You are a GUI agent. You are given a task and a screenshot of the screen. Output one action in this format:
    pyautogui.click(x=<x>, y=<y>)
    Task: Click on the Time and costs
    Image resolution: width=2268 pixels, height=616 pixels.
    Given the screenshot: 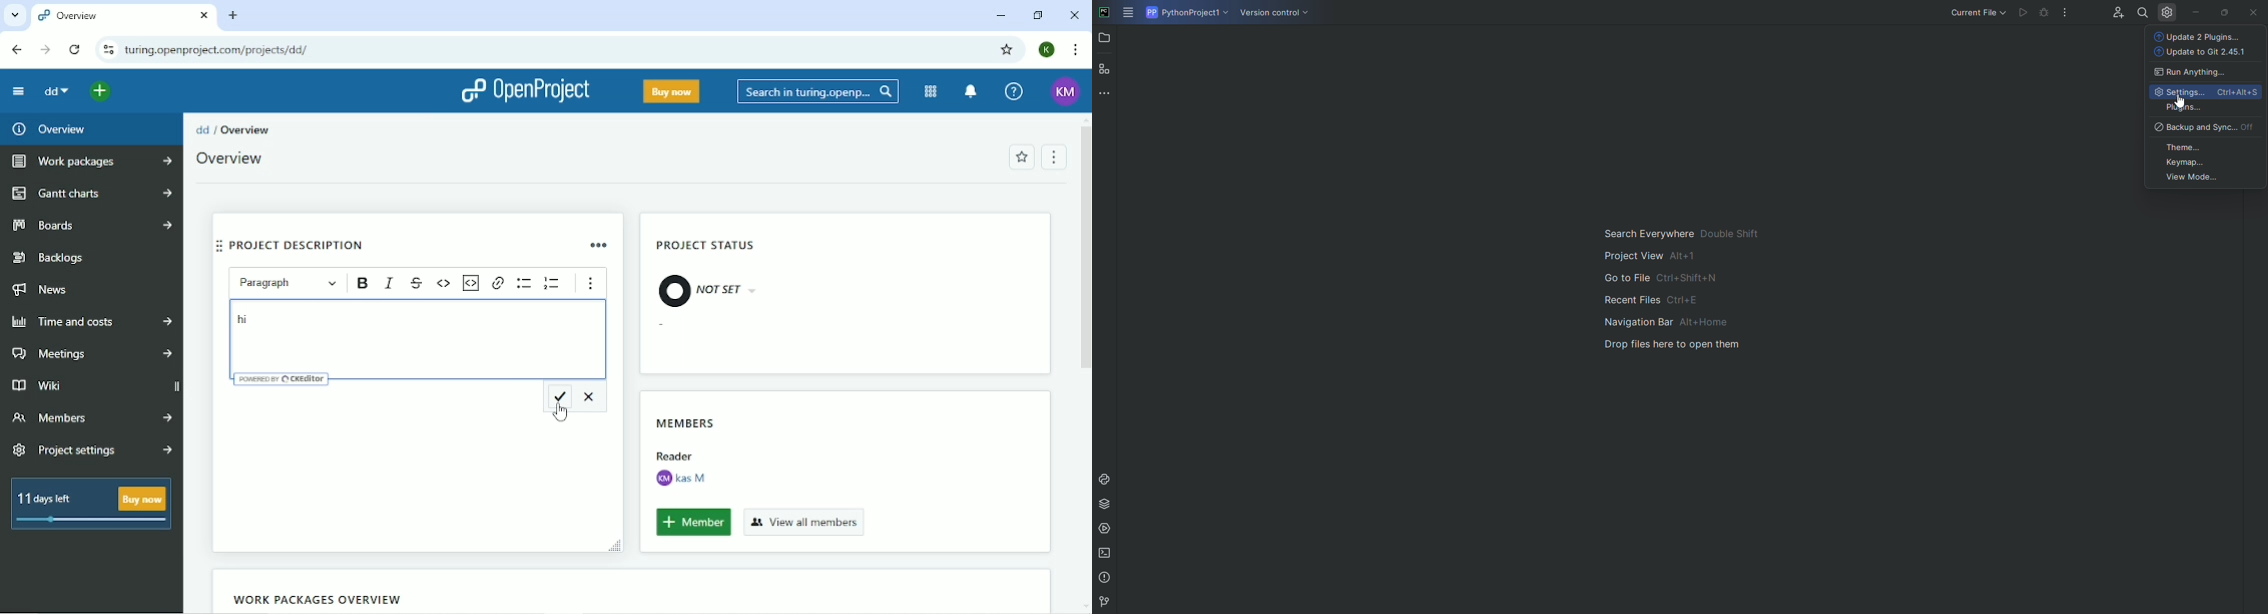 What is the action you would take?
    pyautogui.click(x=92, y=322)
    